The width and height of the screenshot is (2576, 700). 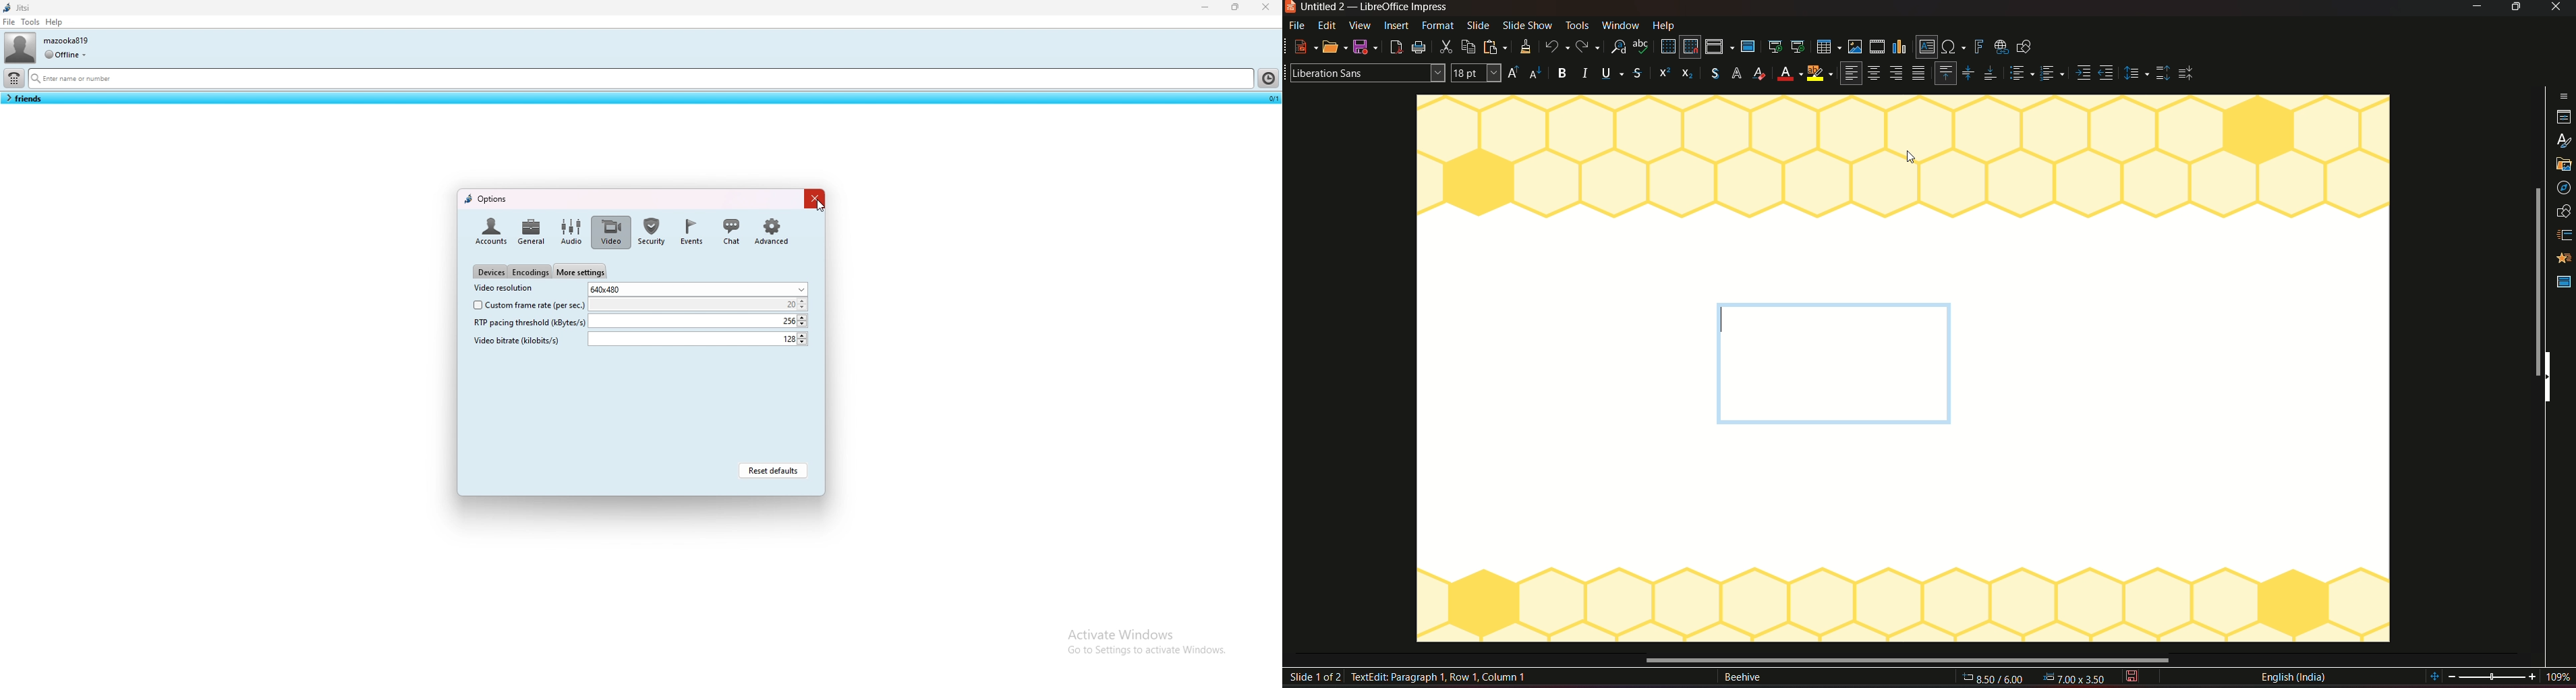 I want to click on Font color, so click(x=1759, y=74).